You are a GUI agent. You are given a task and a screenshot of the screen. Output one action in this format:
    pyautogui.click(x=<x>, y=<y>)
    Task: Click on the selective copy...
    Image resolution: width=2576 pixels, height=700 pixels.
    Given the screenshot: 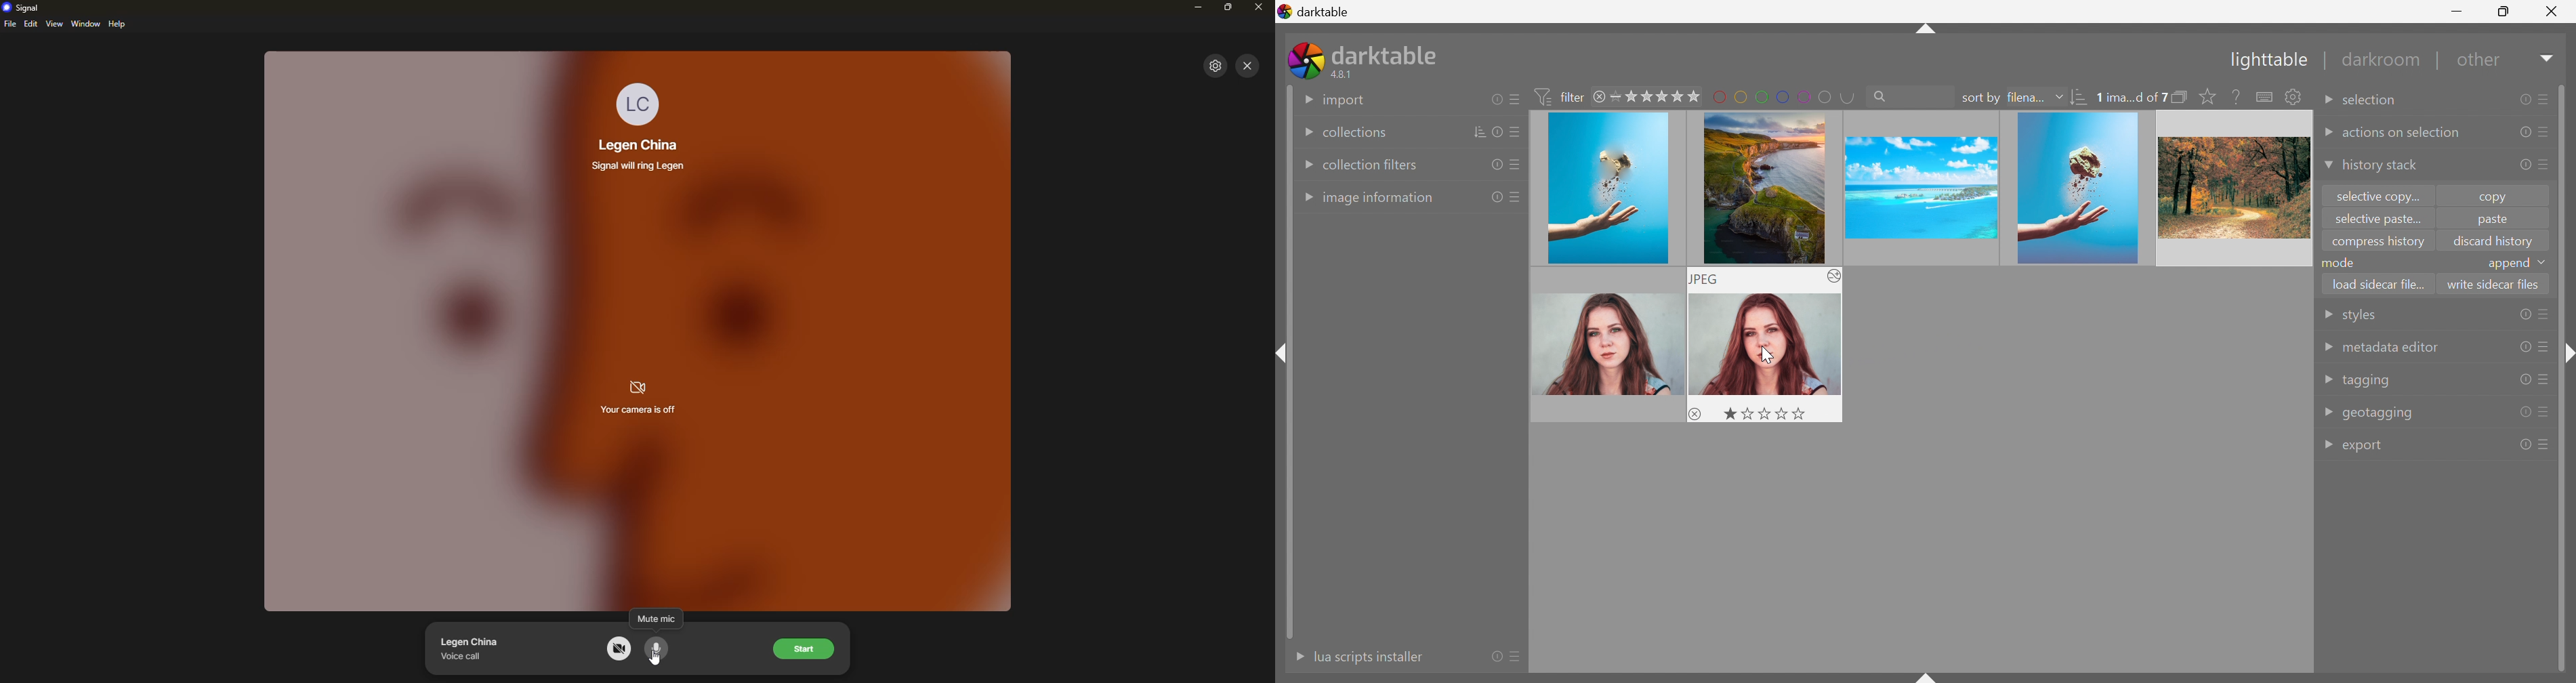 What is the action you would take?
    pyautogui.click(x=2380, y=196)
    